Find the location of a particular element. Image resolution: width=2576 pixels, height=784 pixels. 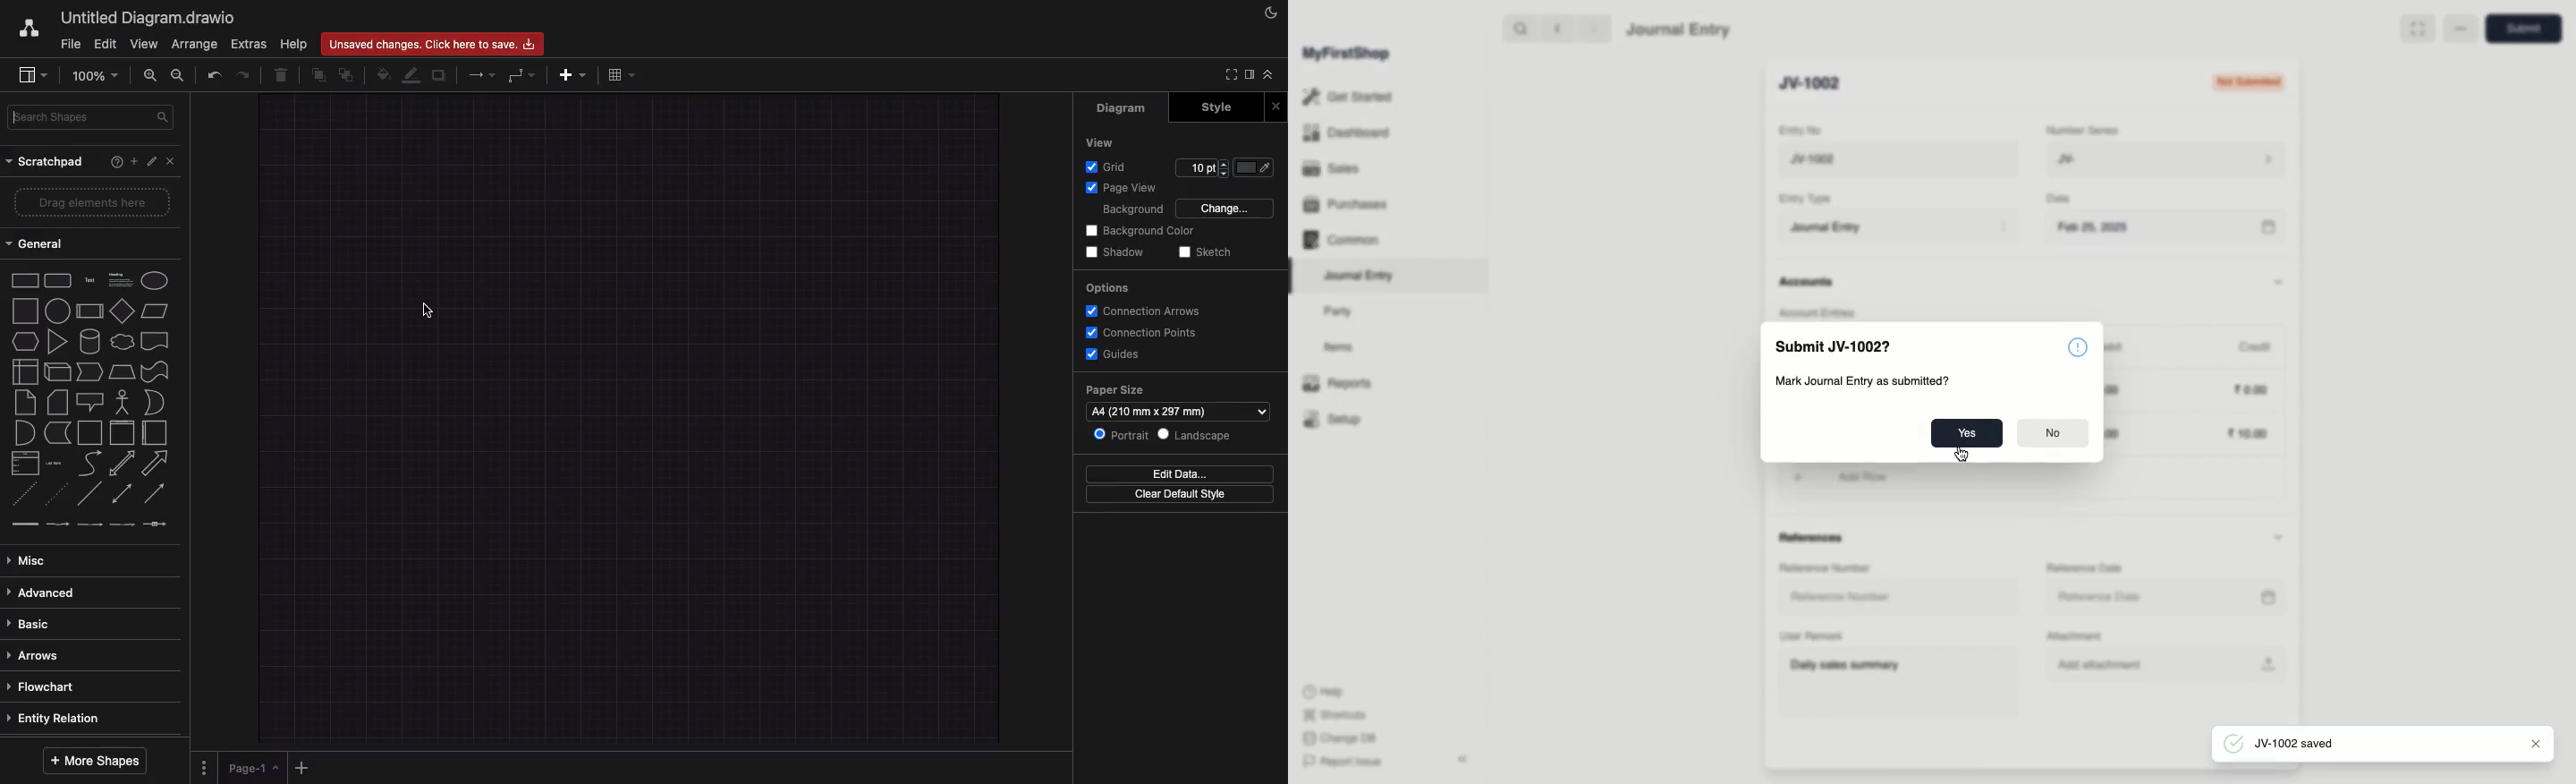

Setup is located at coordinates (1334, 421).